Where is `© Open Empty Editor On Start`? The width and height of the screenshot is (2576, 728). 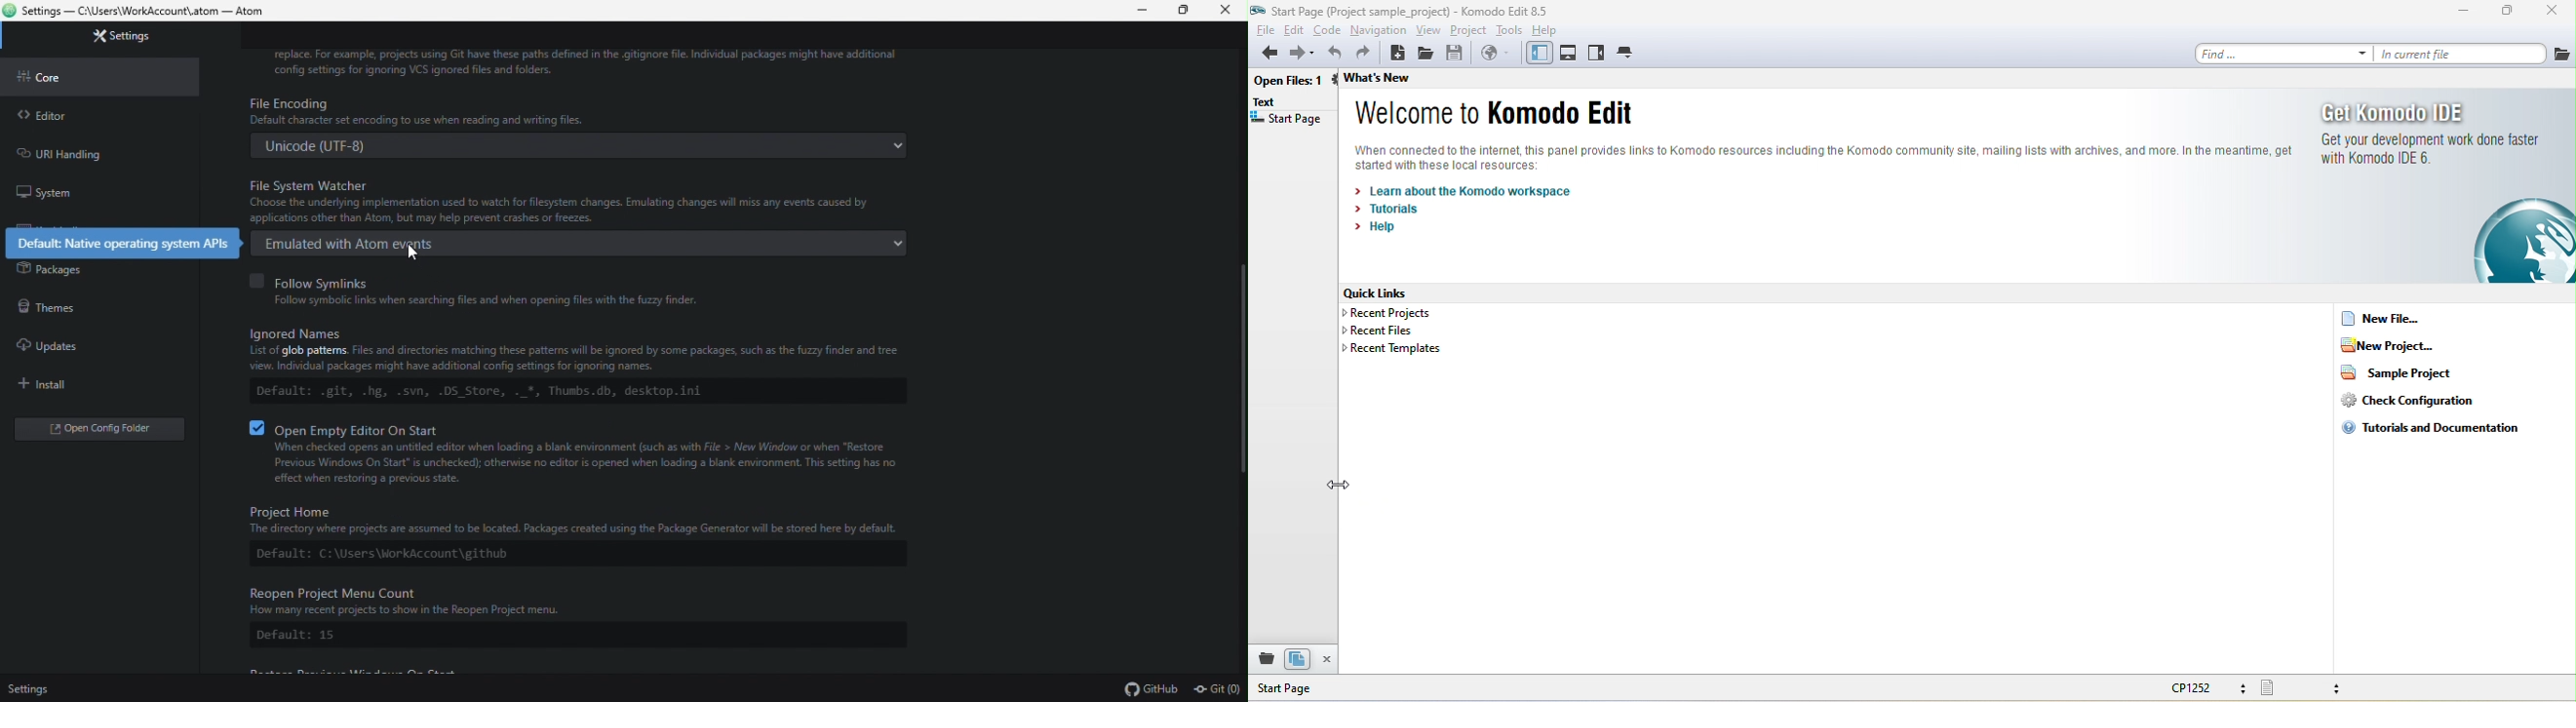
© Open Empty Editor On Start is located at coordinates (351, 427).